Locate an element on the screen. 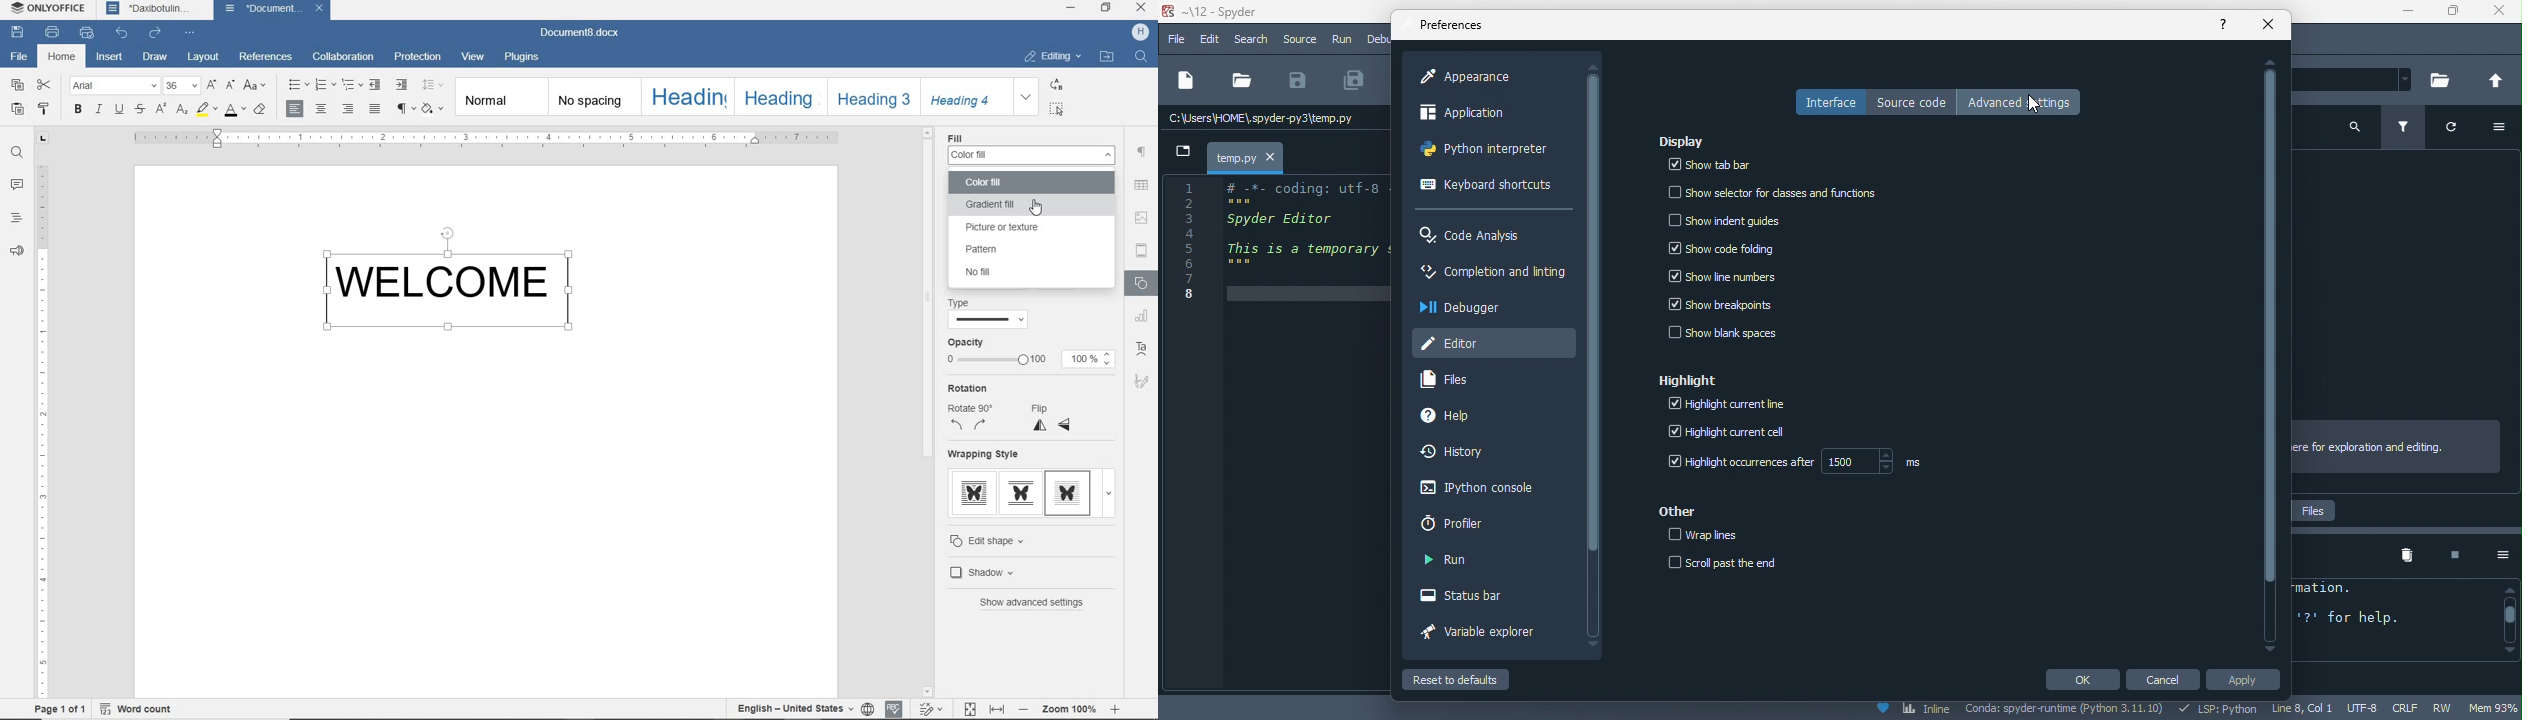 The height and width of the screenshot is (728, 2548). ALIGN RIGHT is located at coordinates (348, 108).